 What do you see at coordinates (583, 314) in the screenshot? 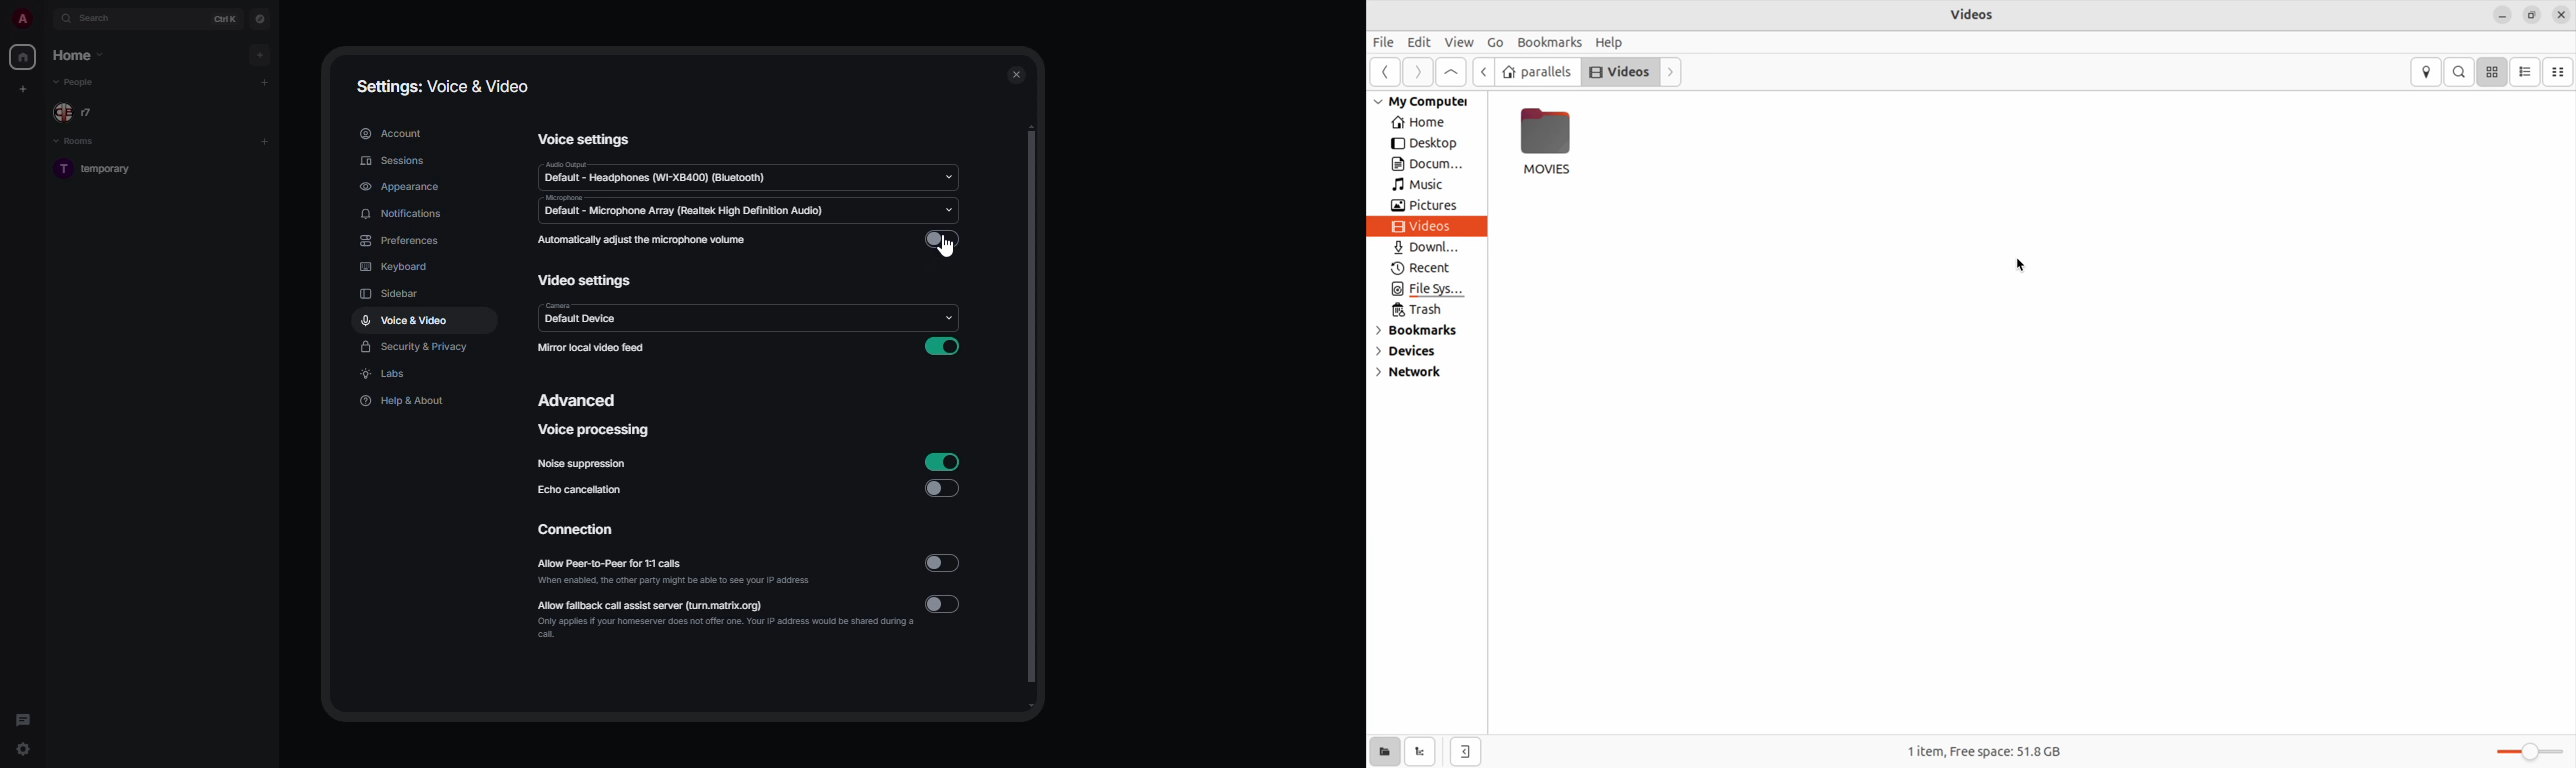
I see `camera default` at bounding box center [583, 314].